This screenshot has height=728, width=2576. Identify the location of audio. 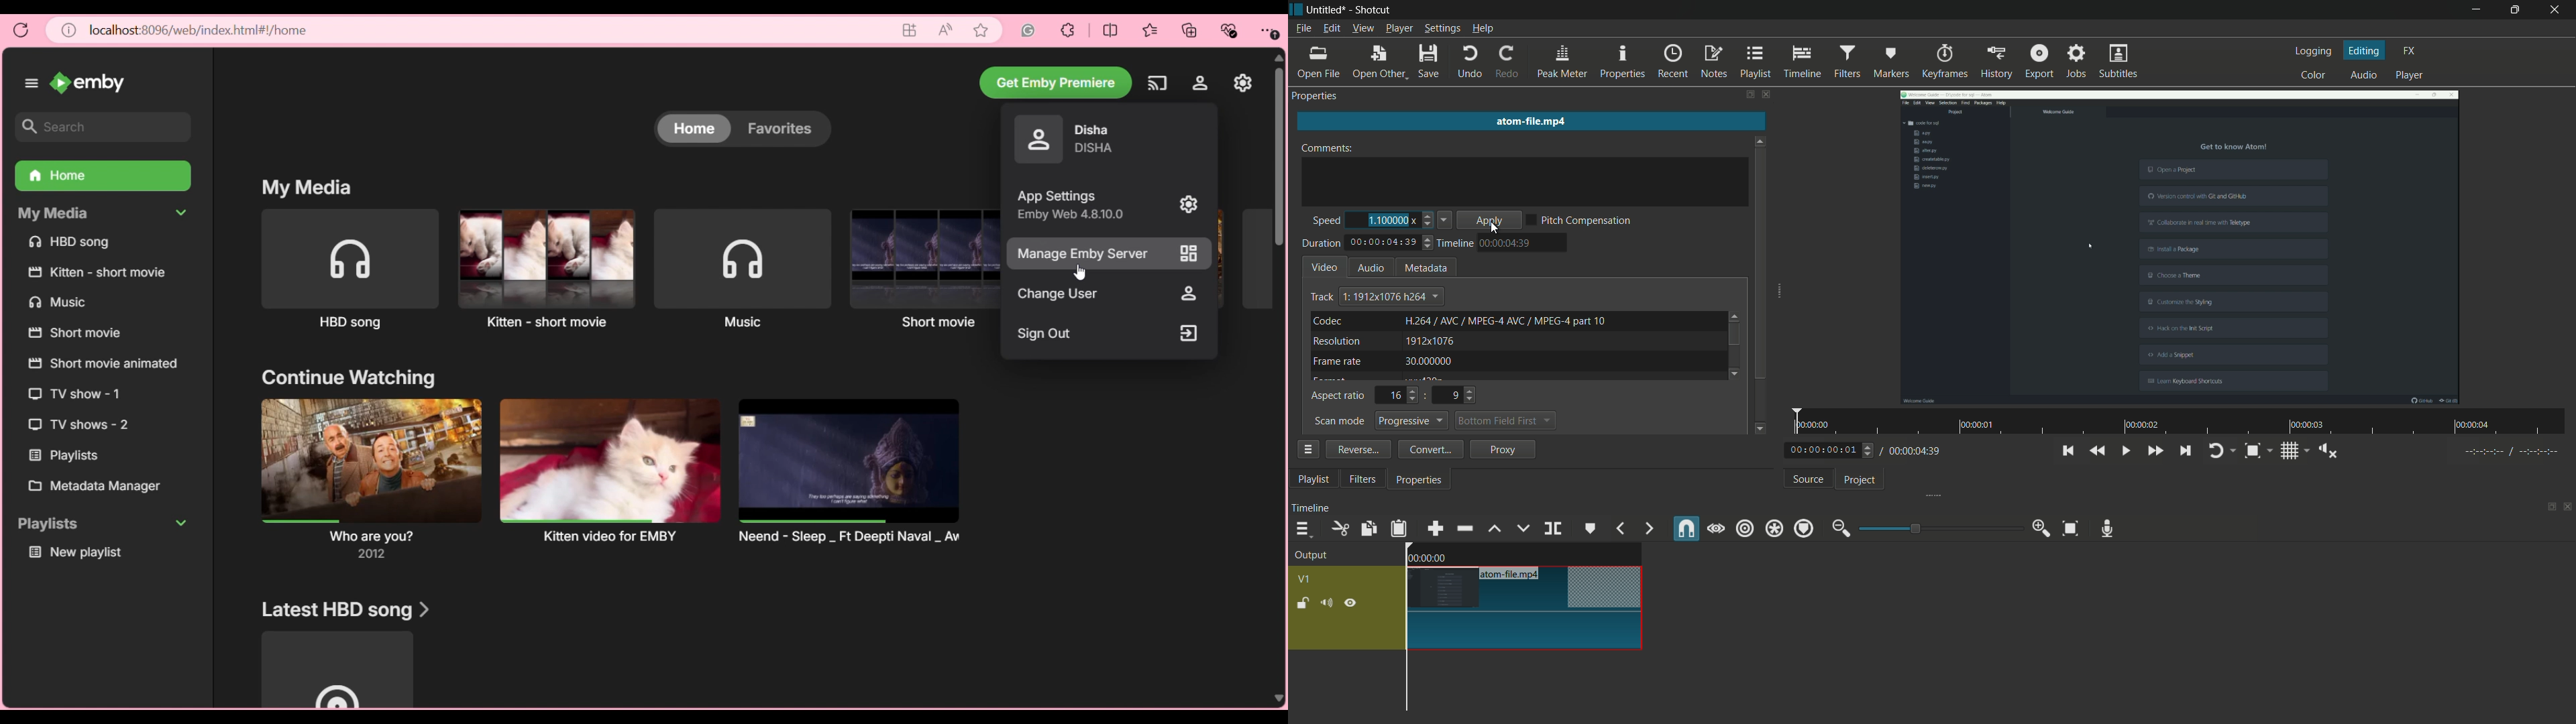
(2365, 74).